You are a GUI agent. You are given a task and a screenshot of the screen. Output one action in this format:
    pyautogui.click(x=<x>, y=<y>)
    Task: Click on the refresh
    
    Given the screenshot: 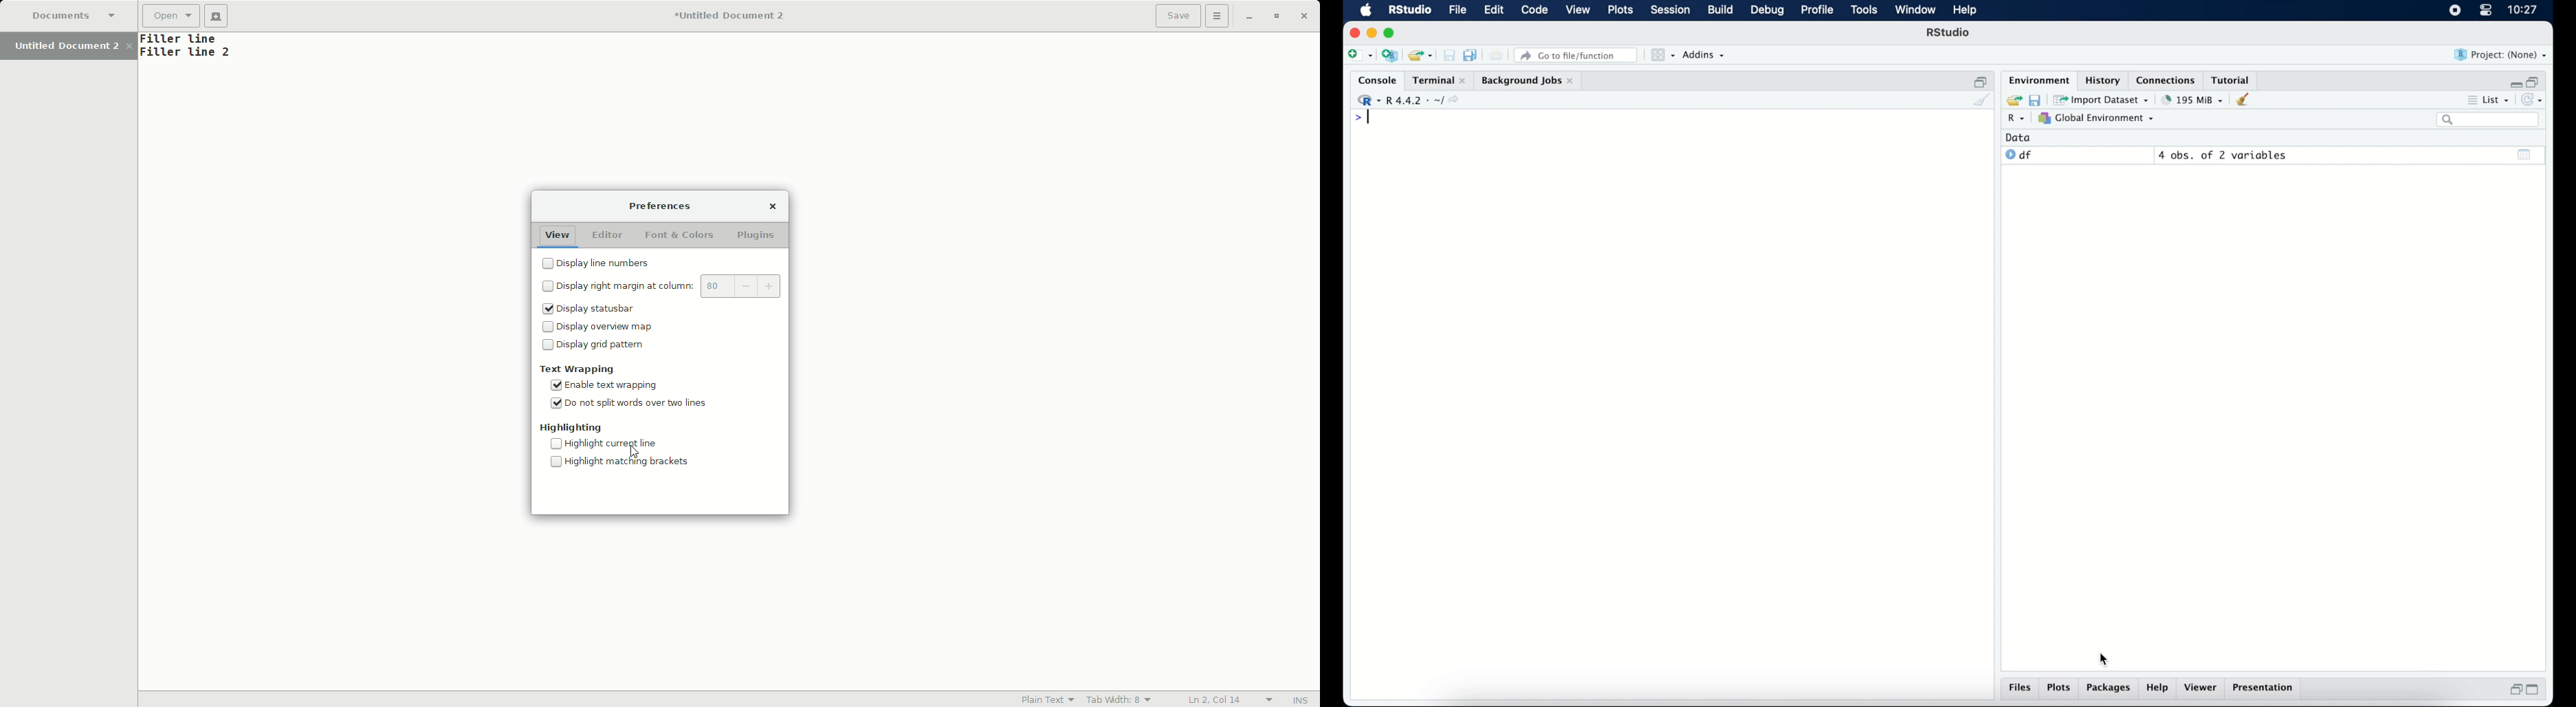 What is the action you would take?
    pyautogui.click(x=2535, y=101)
    